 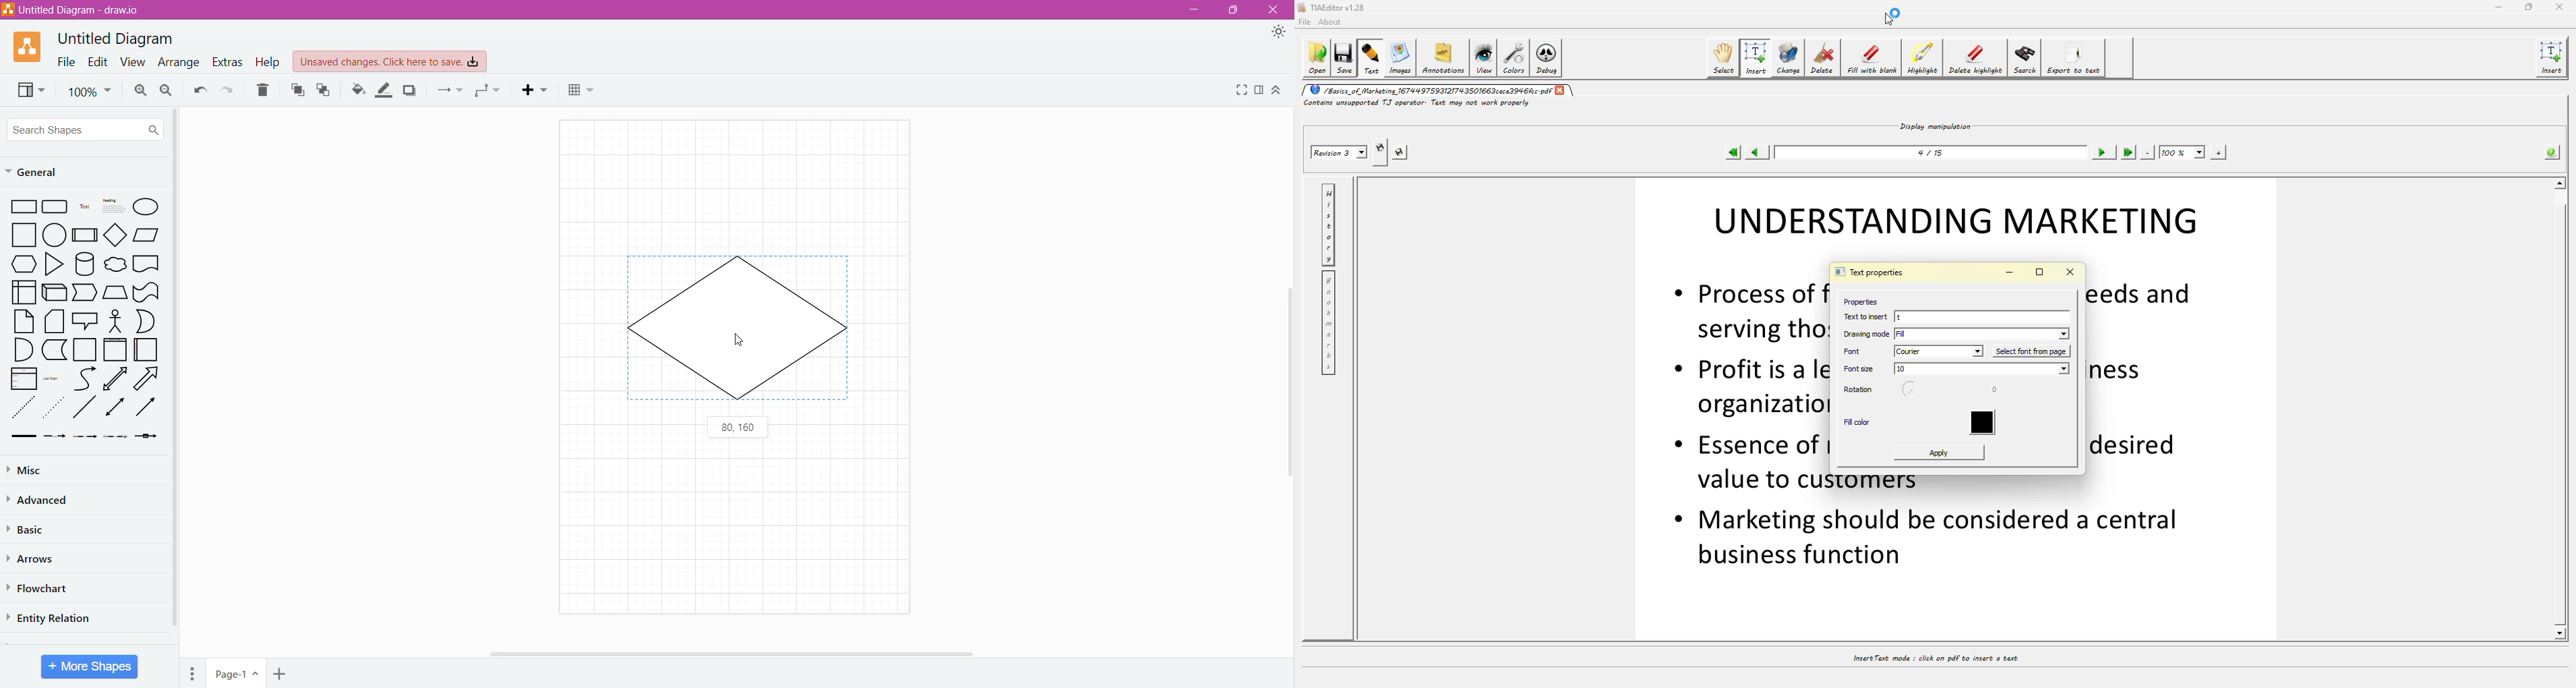 I want to click on Cube, so click(x=53, y=293).